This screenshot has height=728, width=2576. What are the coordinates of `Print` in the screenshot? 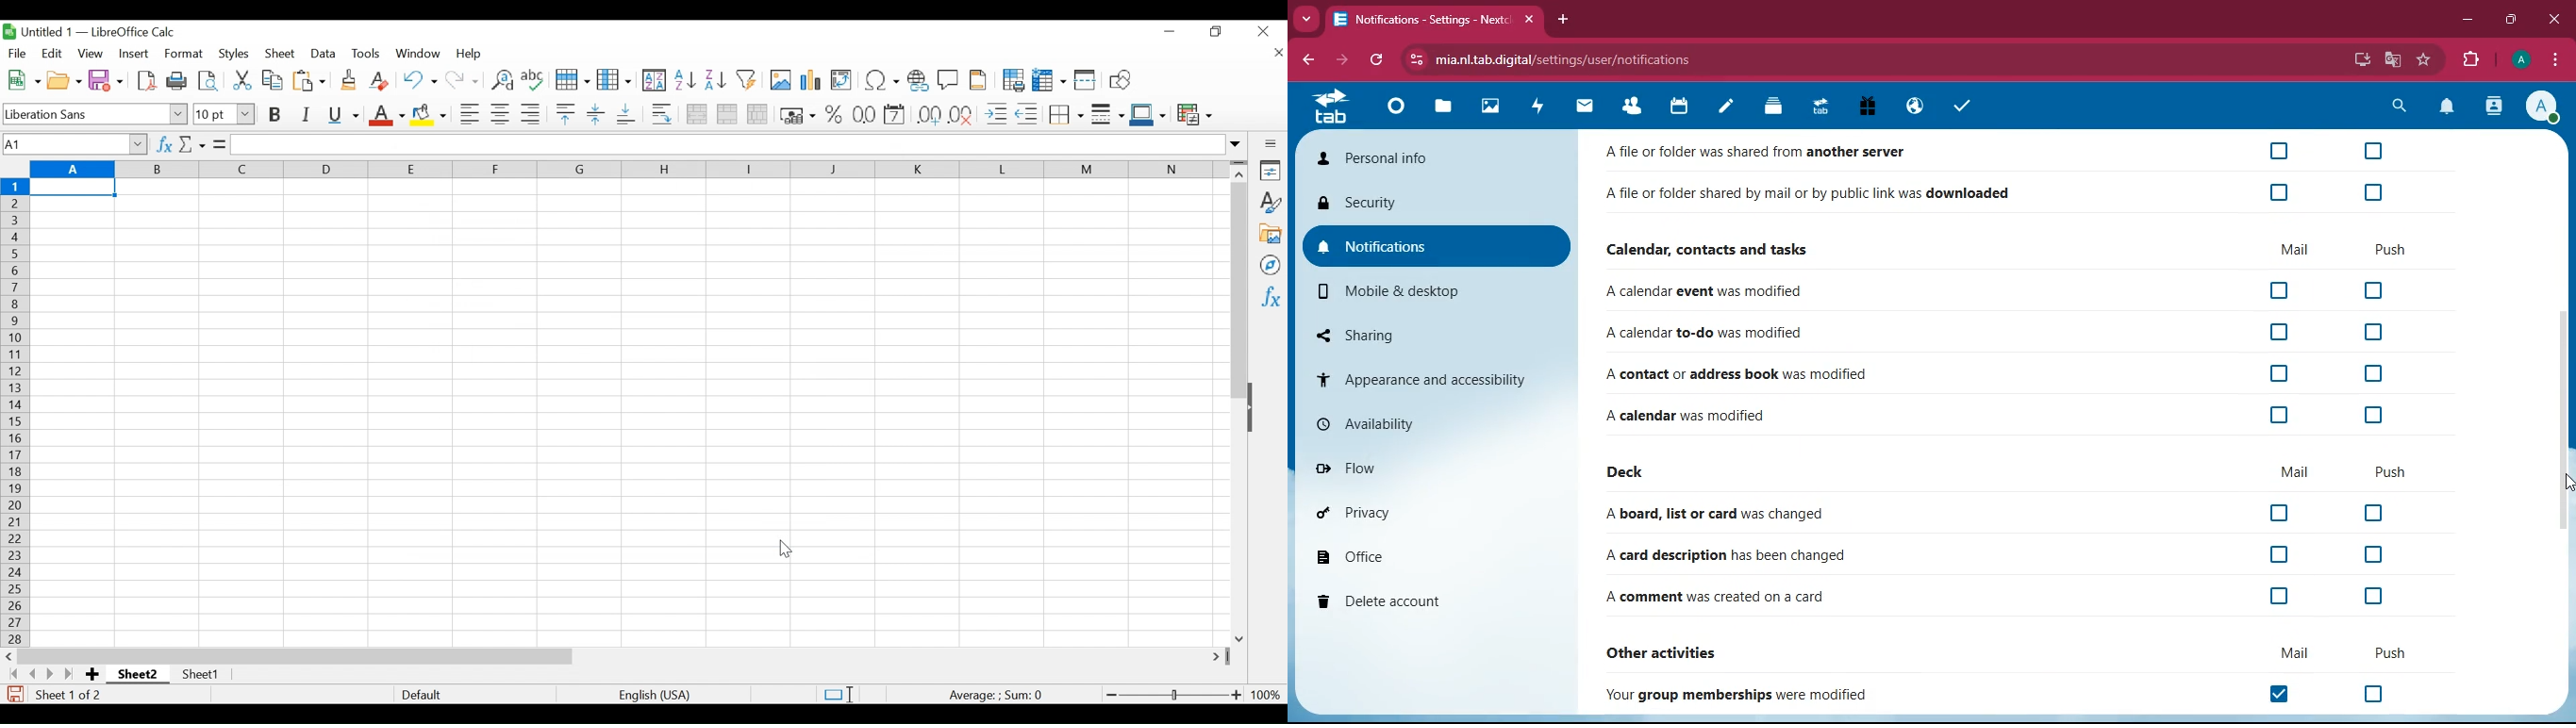 It's located at (176, 79).